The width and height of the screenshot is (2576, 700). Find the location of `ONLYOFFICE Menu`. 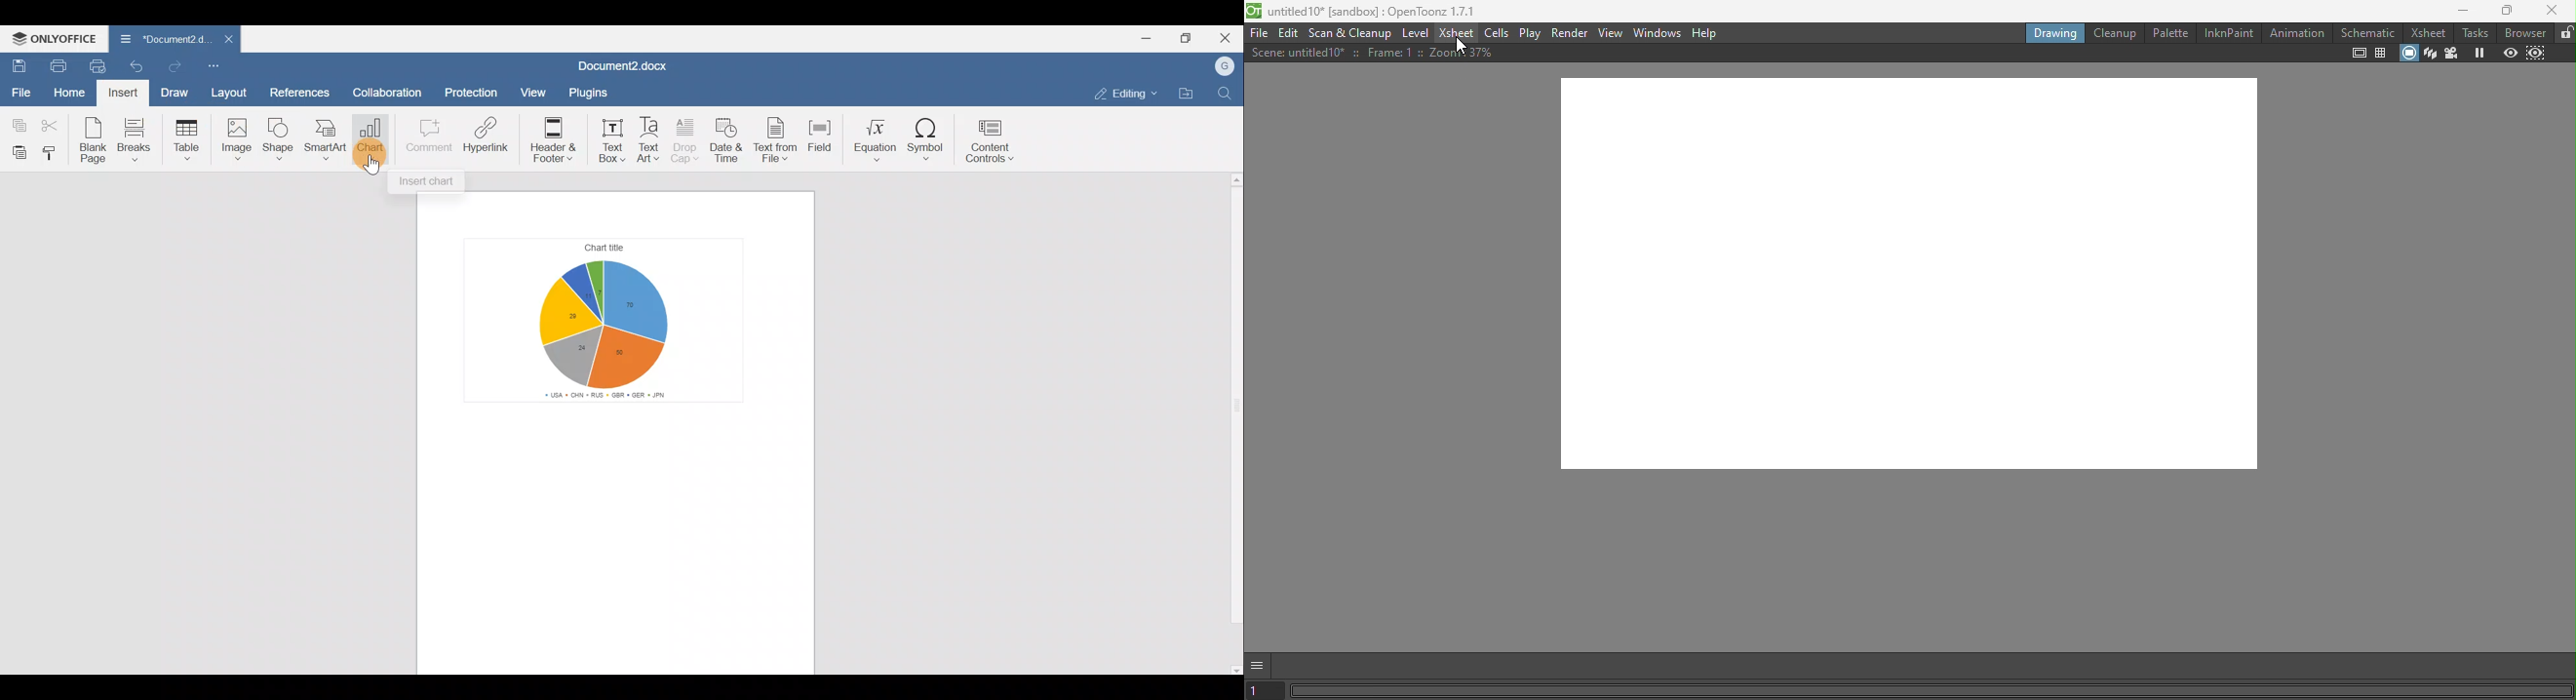

ONLYOFFICE Menu is located at coordinates (55, 39).